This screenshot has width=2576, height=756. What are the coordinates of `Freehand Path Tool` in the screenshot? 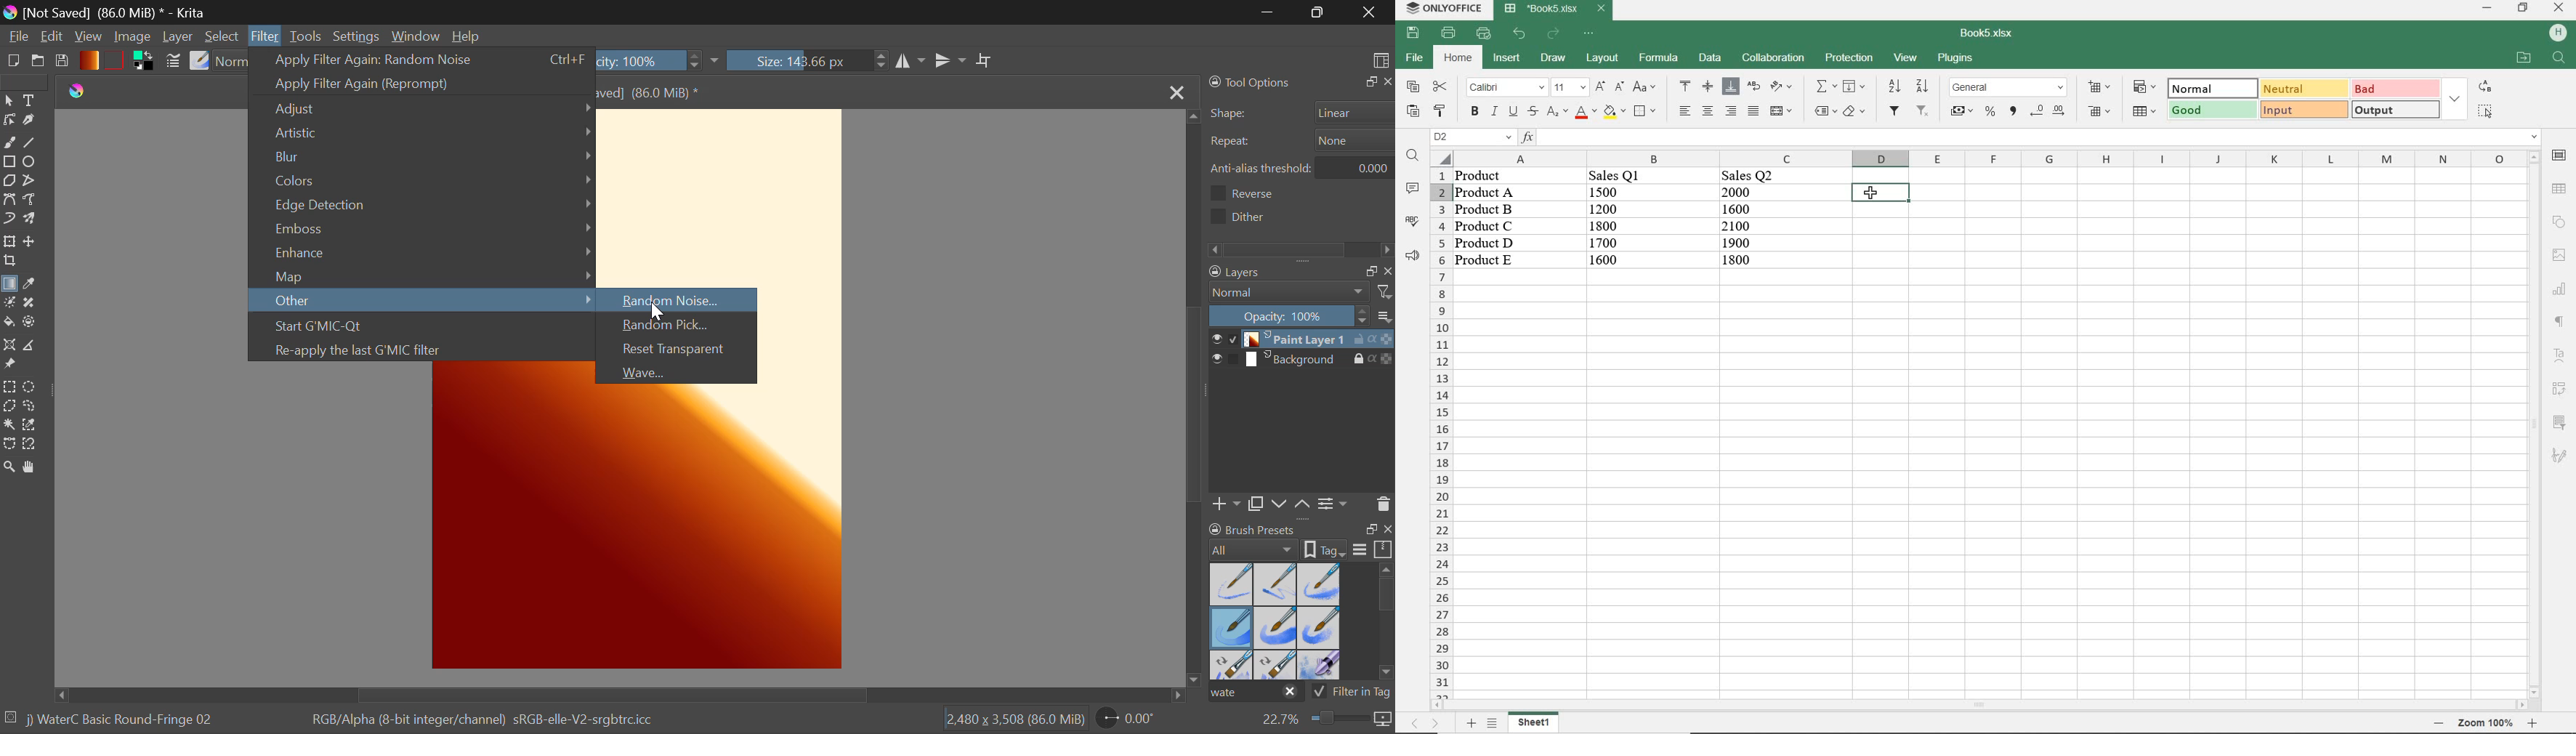 It's located at (34, 202).